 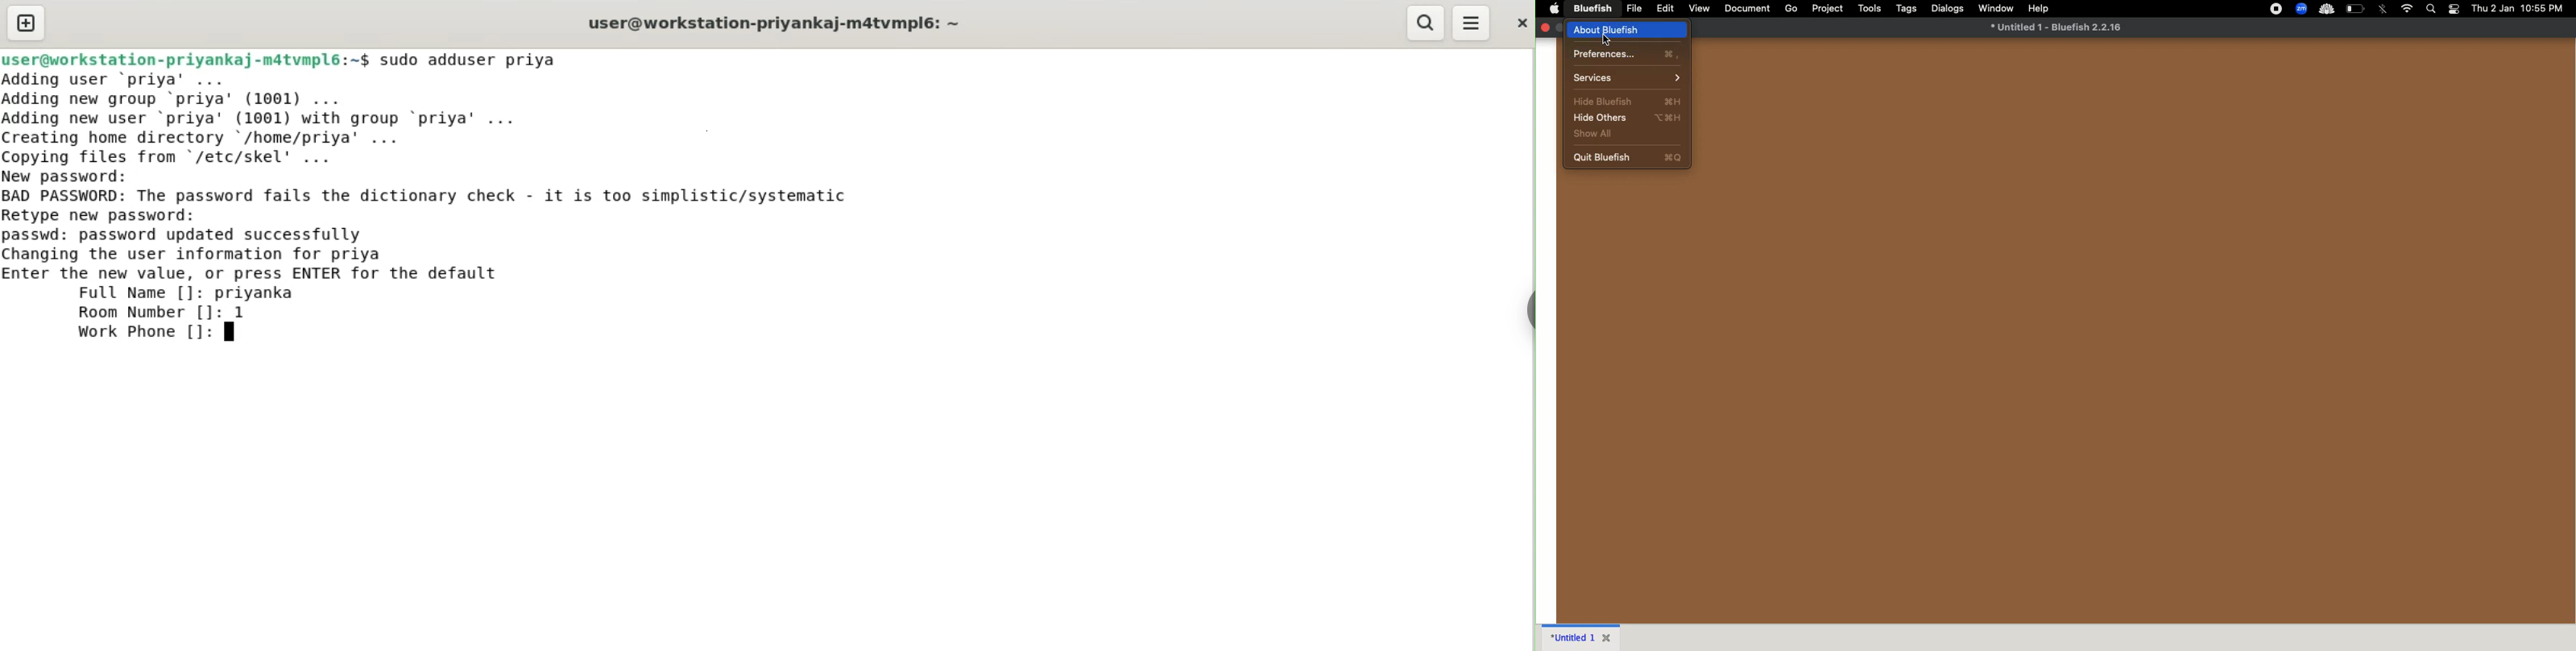 I want to click on priyanka, so click(x=259, y=292).